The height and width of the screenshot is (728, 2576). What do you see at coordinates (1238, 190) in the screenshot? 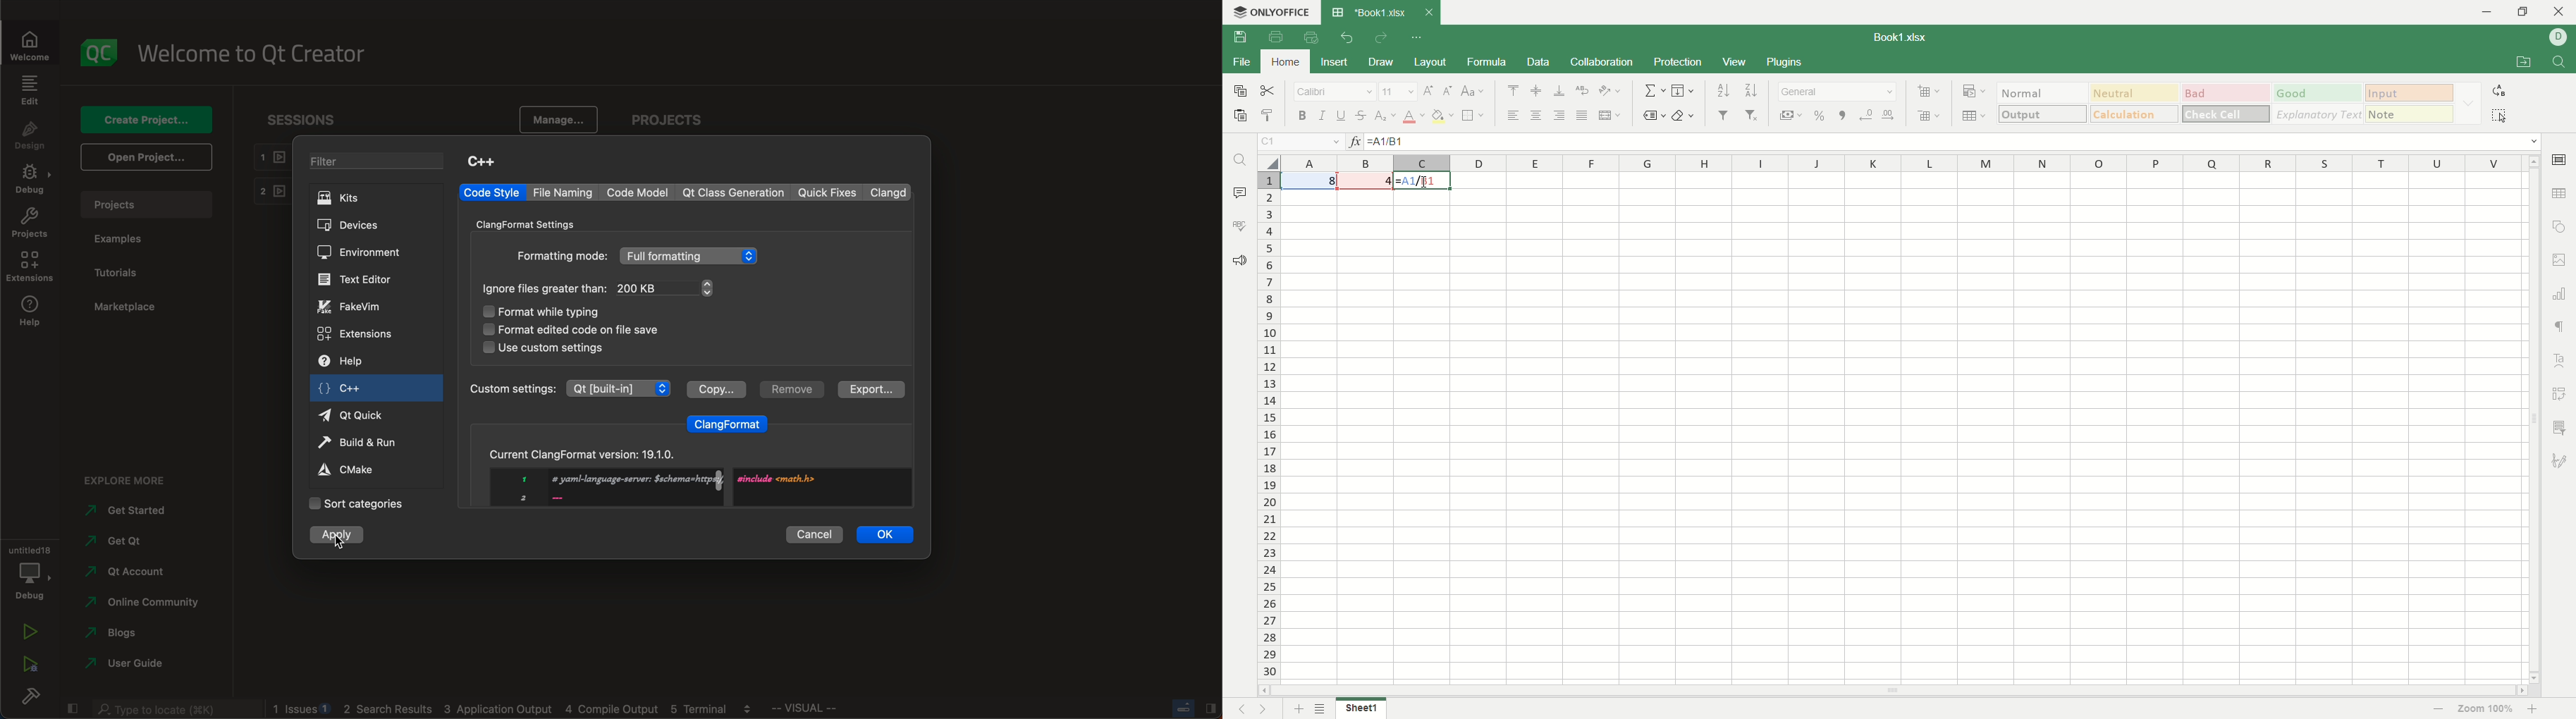
I see `comment` at bounding box center [1238, 190].